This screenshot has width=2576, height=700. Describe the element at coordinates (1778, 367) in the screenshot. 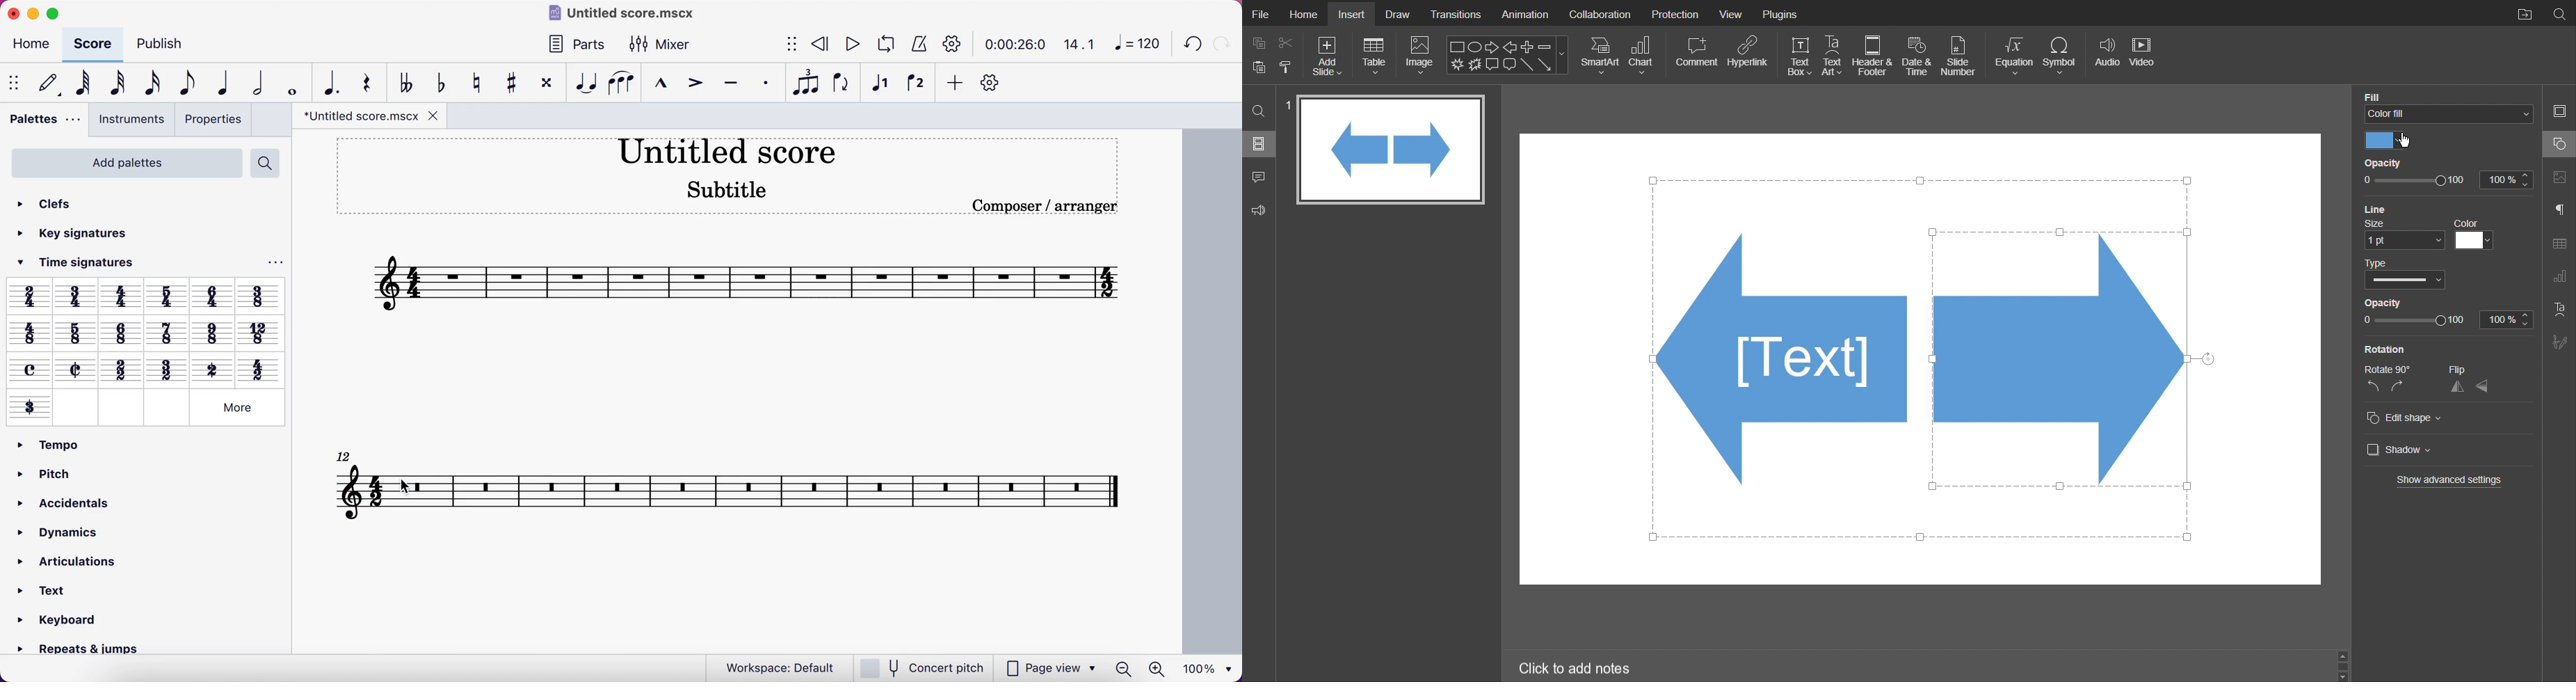

I see `Shapes` at that location.